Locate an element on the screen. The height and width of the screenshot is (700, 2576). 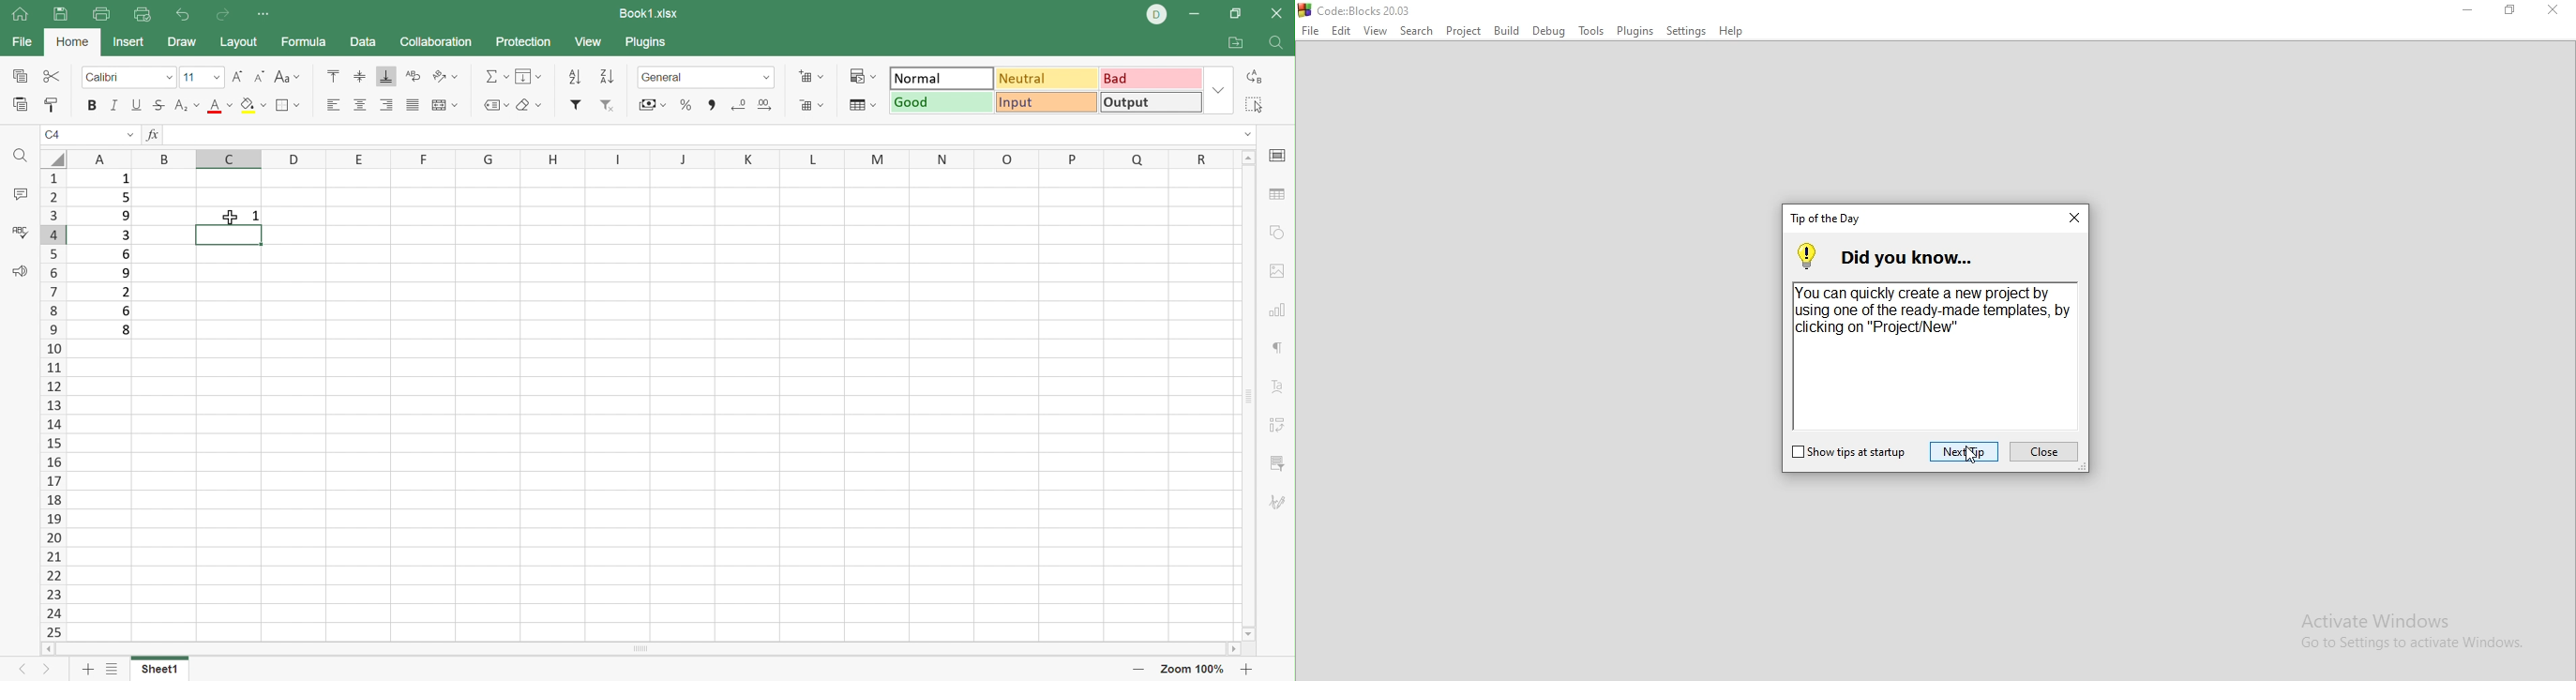
Draw is located at coordinates (182, 44).